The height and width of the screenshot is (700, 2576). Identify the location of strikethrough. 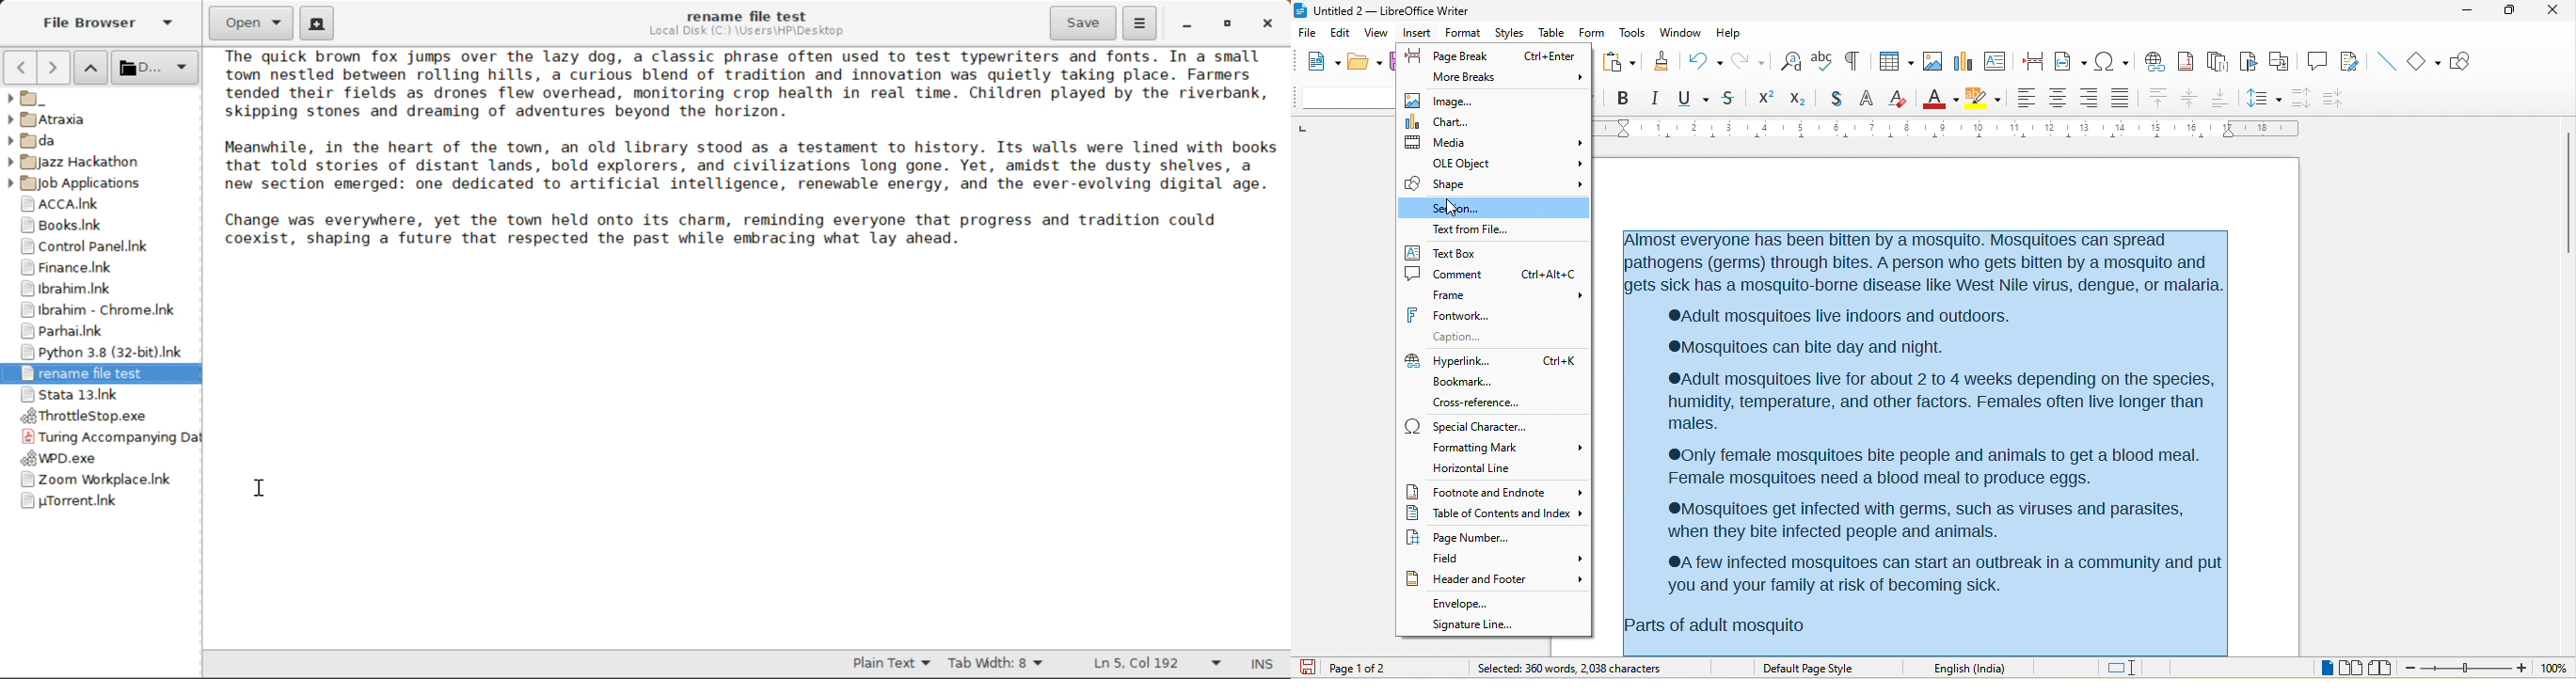
(1734, 98).